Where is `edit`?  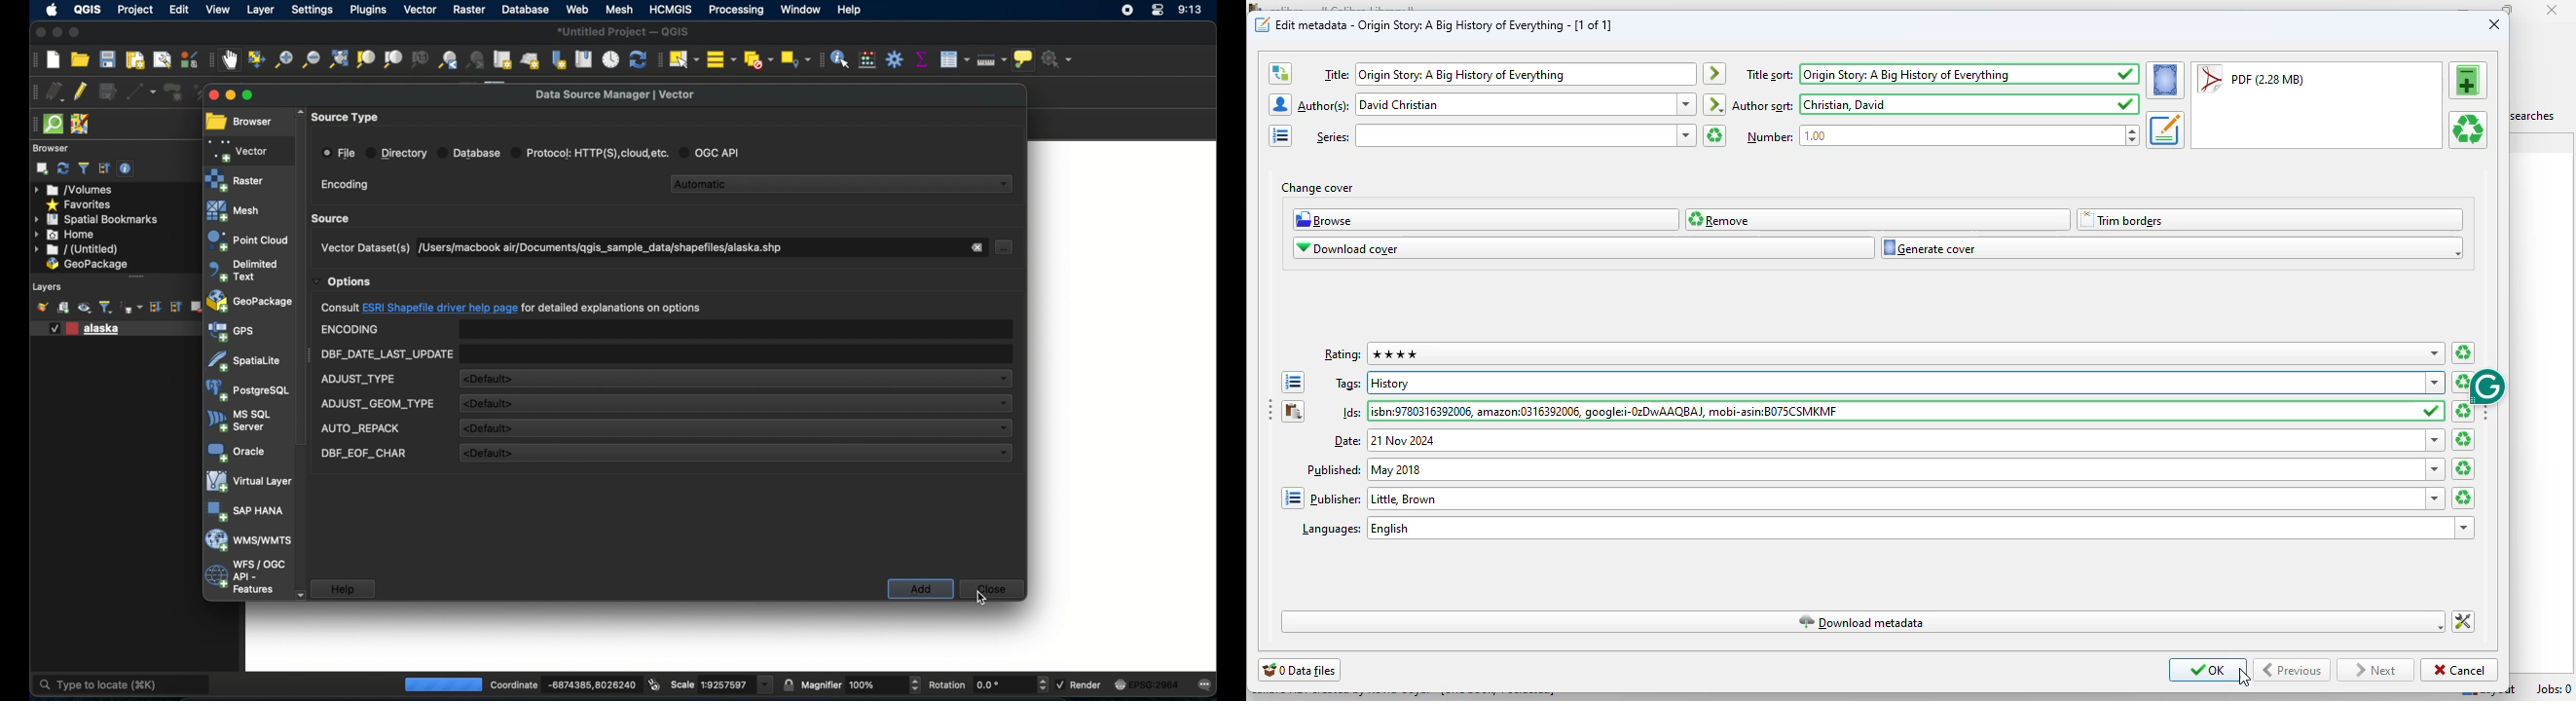
edit is located at coordinates (180, 9).